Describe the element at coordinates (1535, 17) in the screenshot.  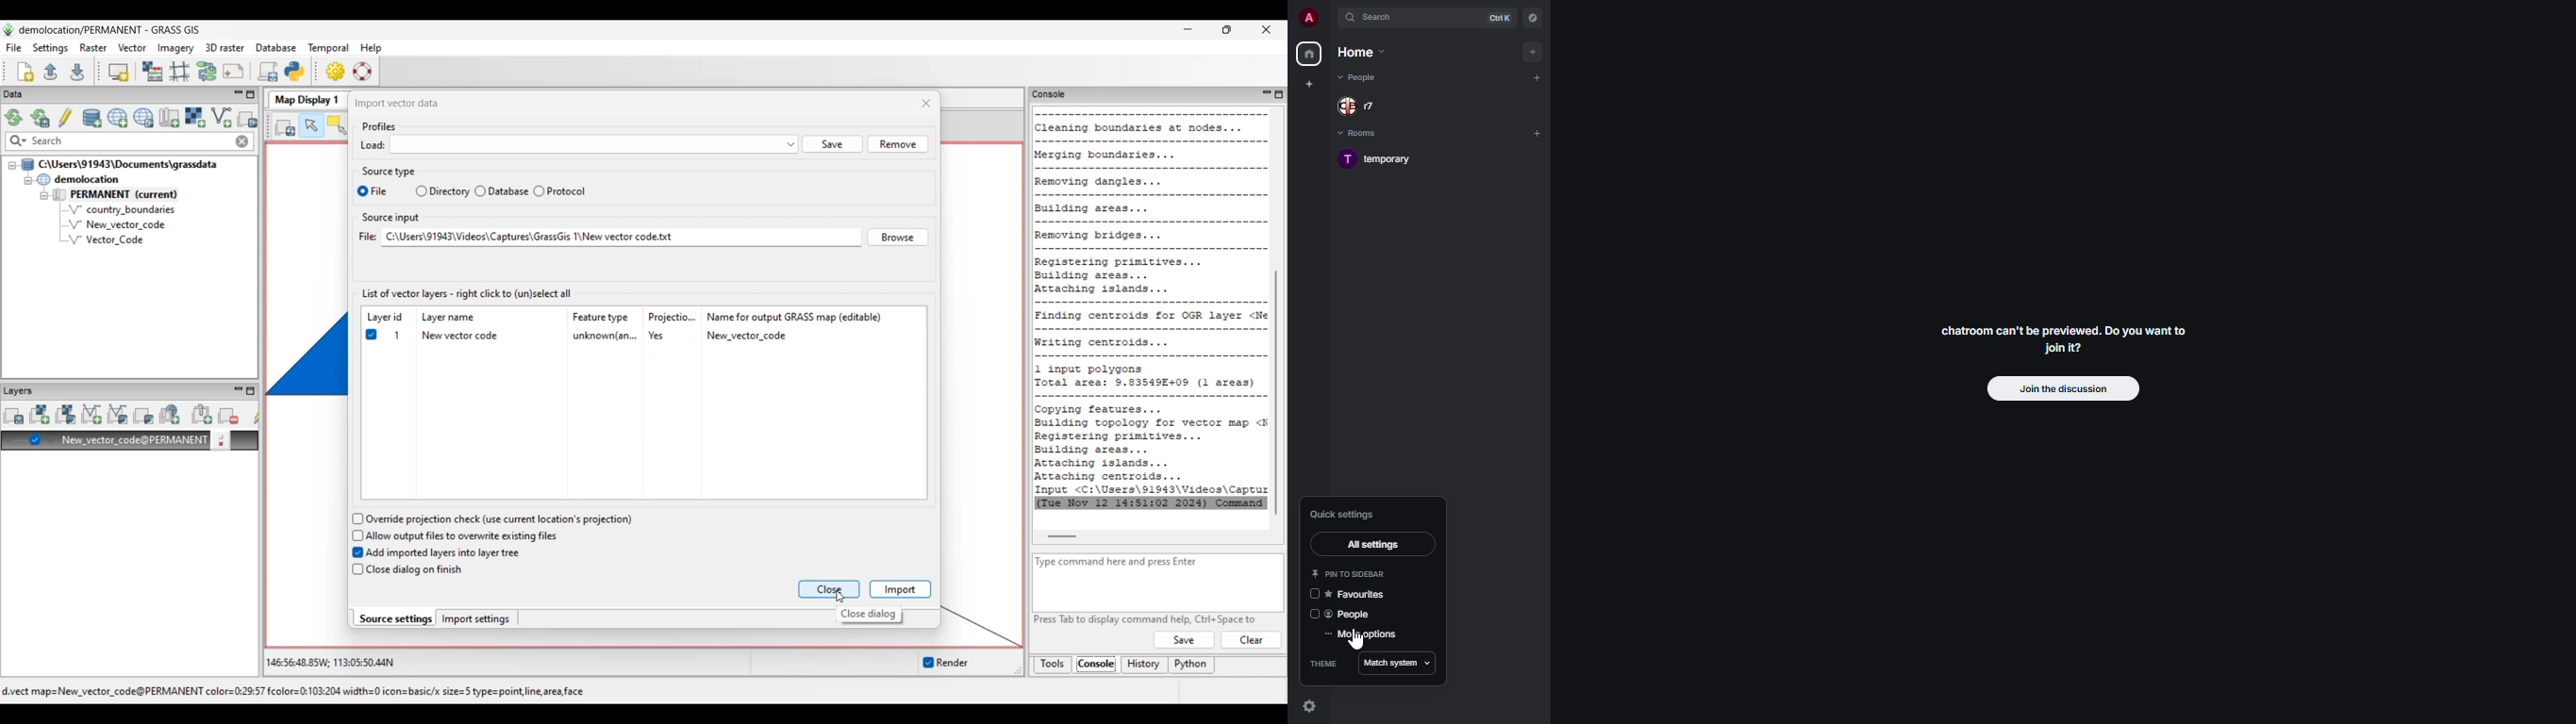
I see `navigator` at that location.